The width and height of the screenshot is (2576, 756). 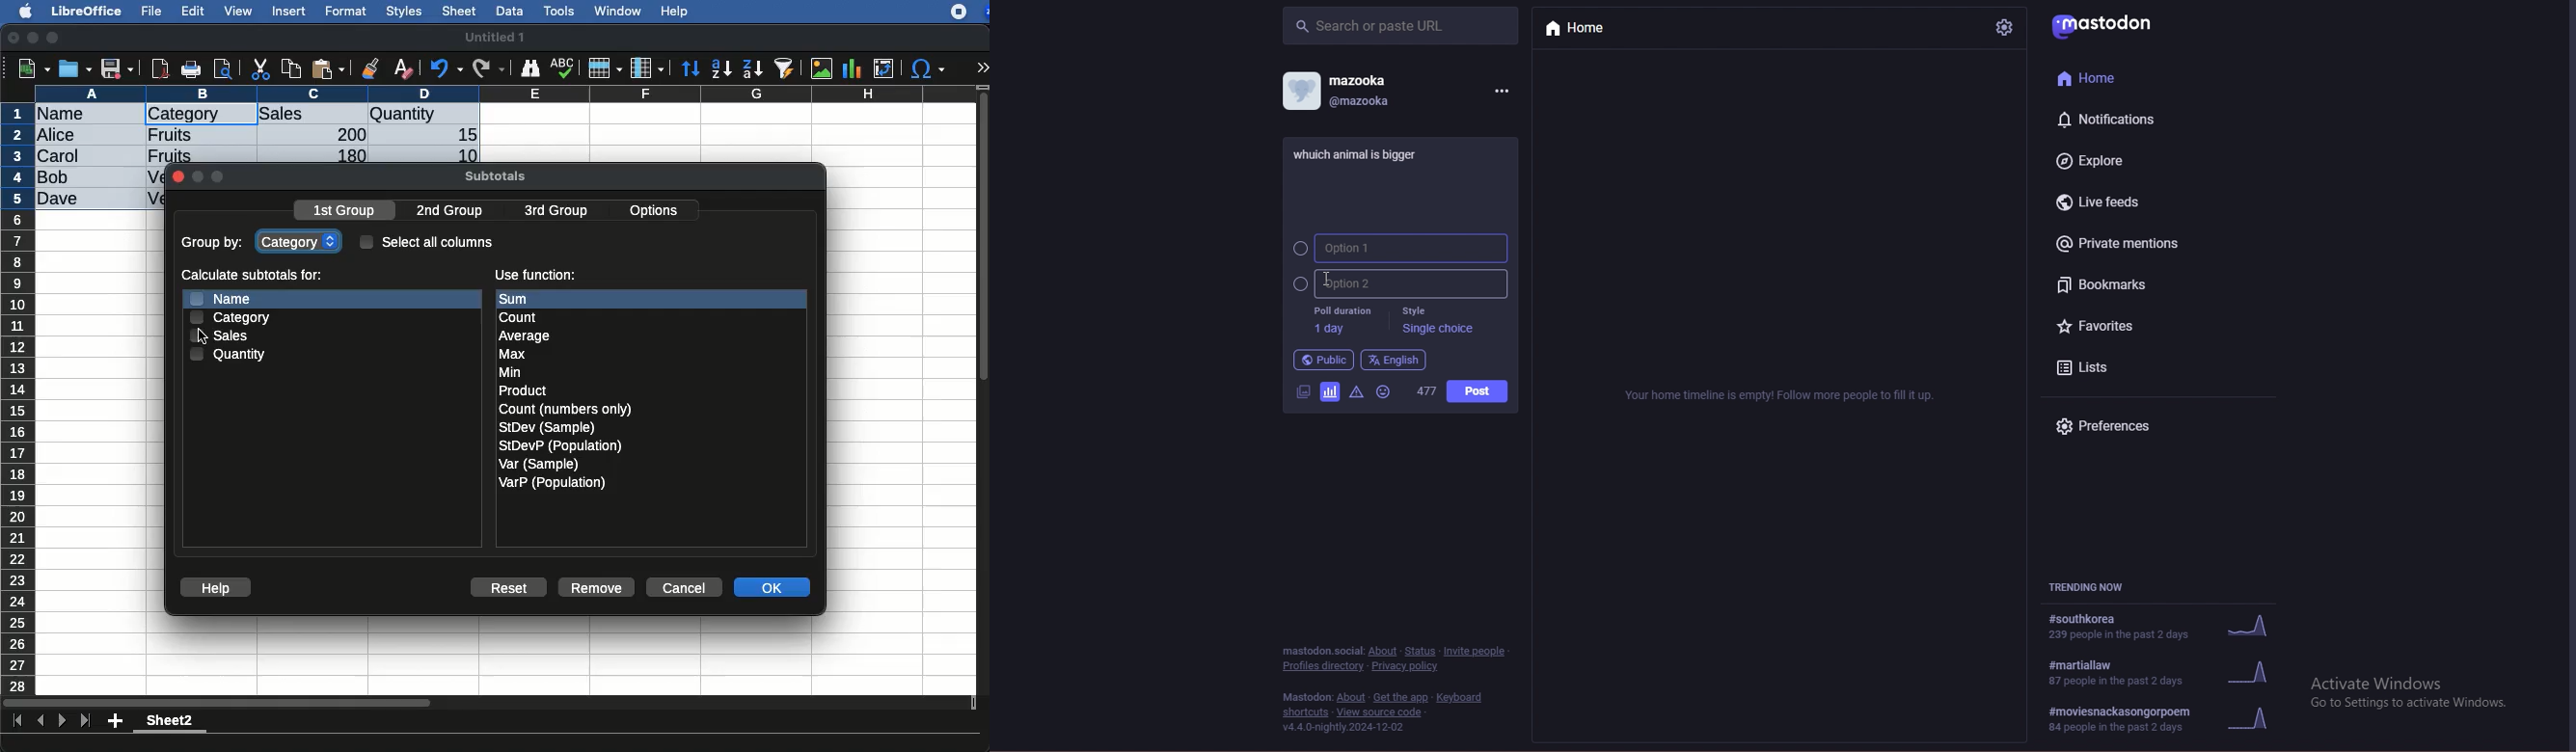 I want to click on descending, so click(x=753, y=69).